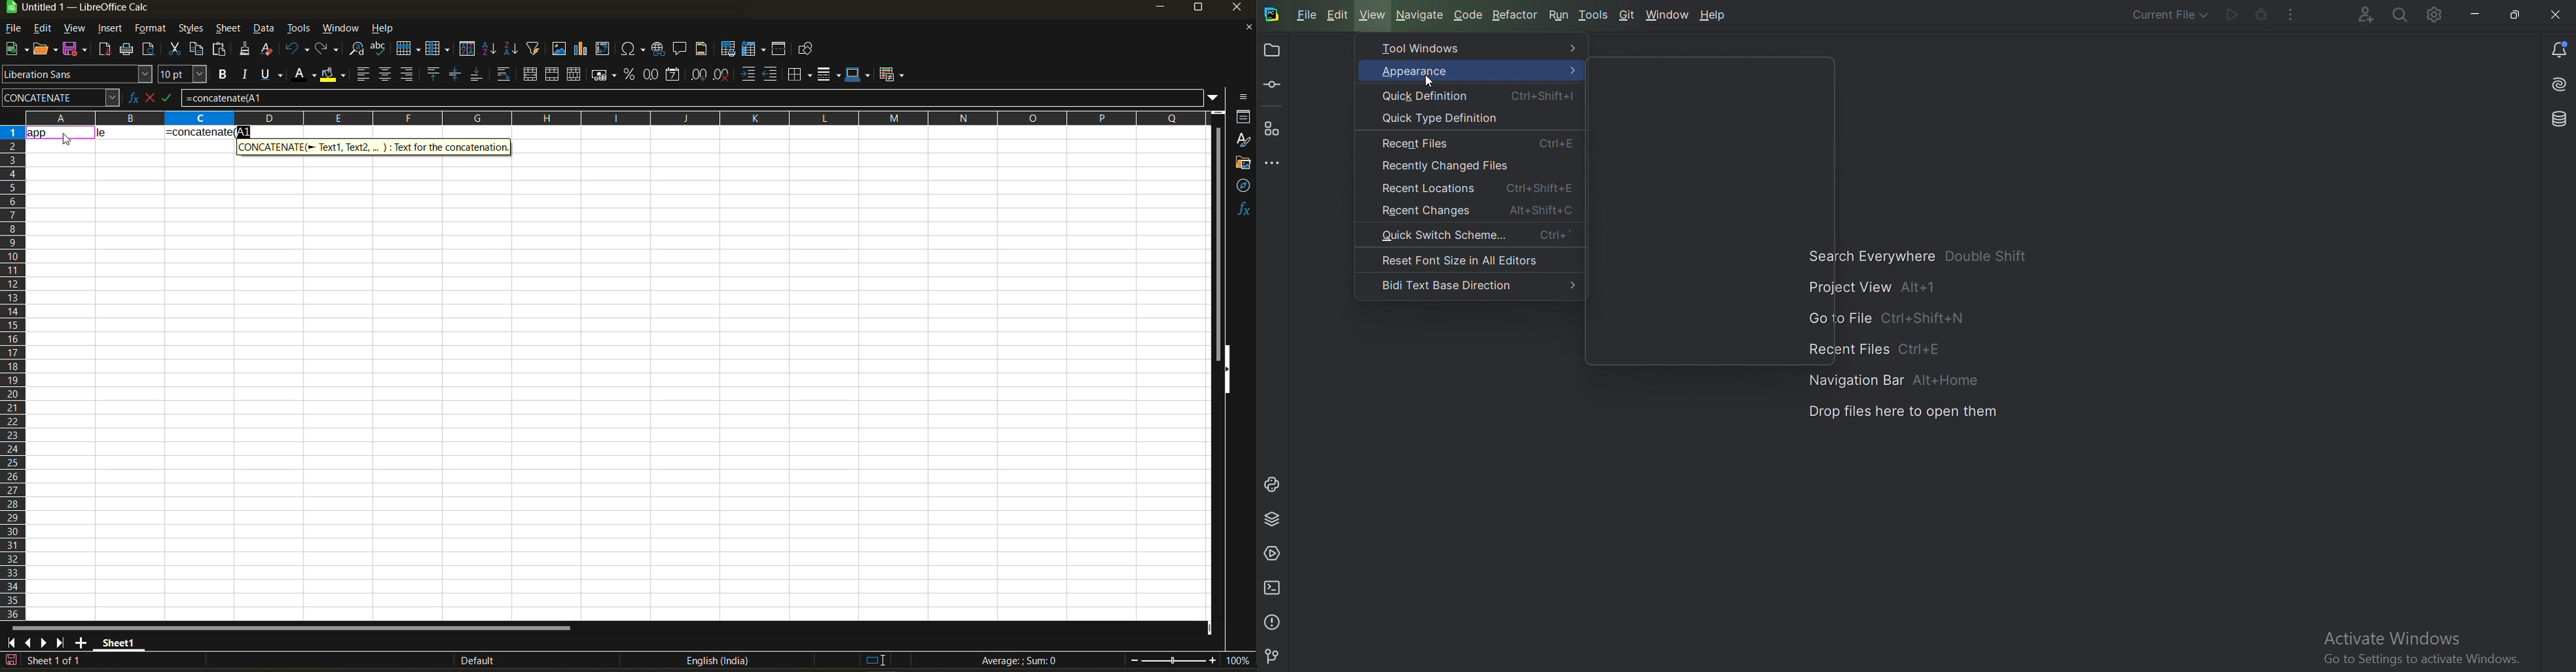 The height and width of the screenshot is (672, 2576). What do you see at coordinates (1560, 14) in the screenshot?
I see `Run` at bounding box center [1560, 14].